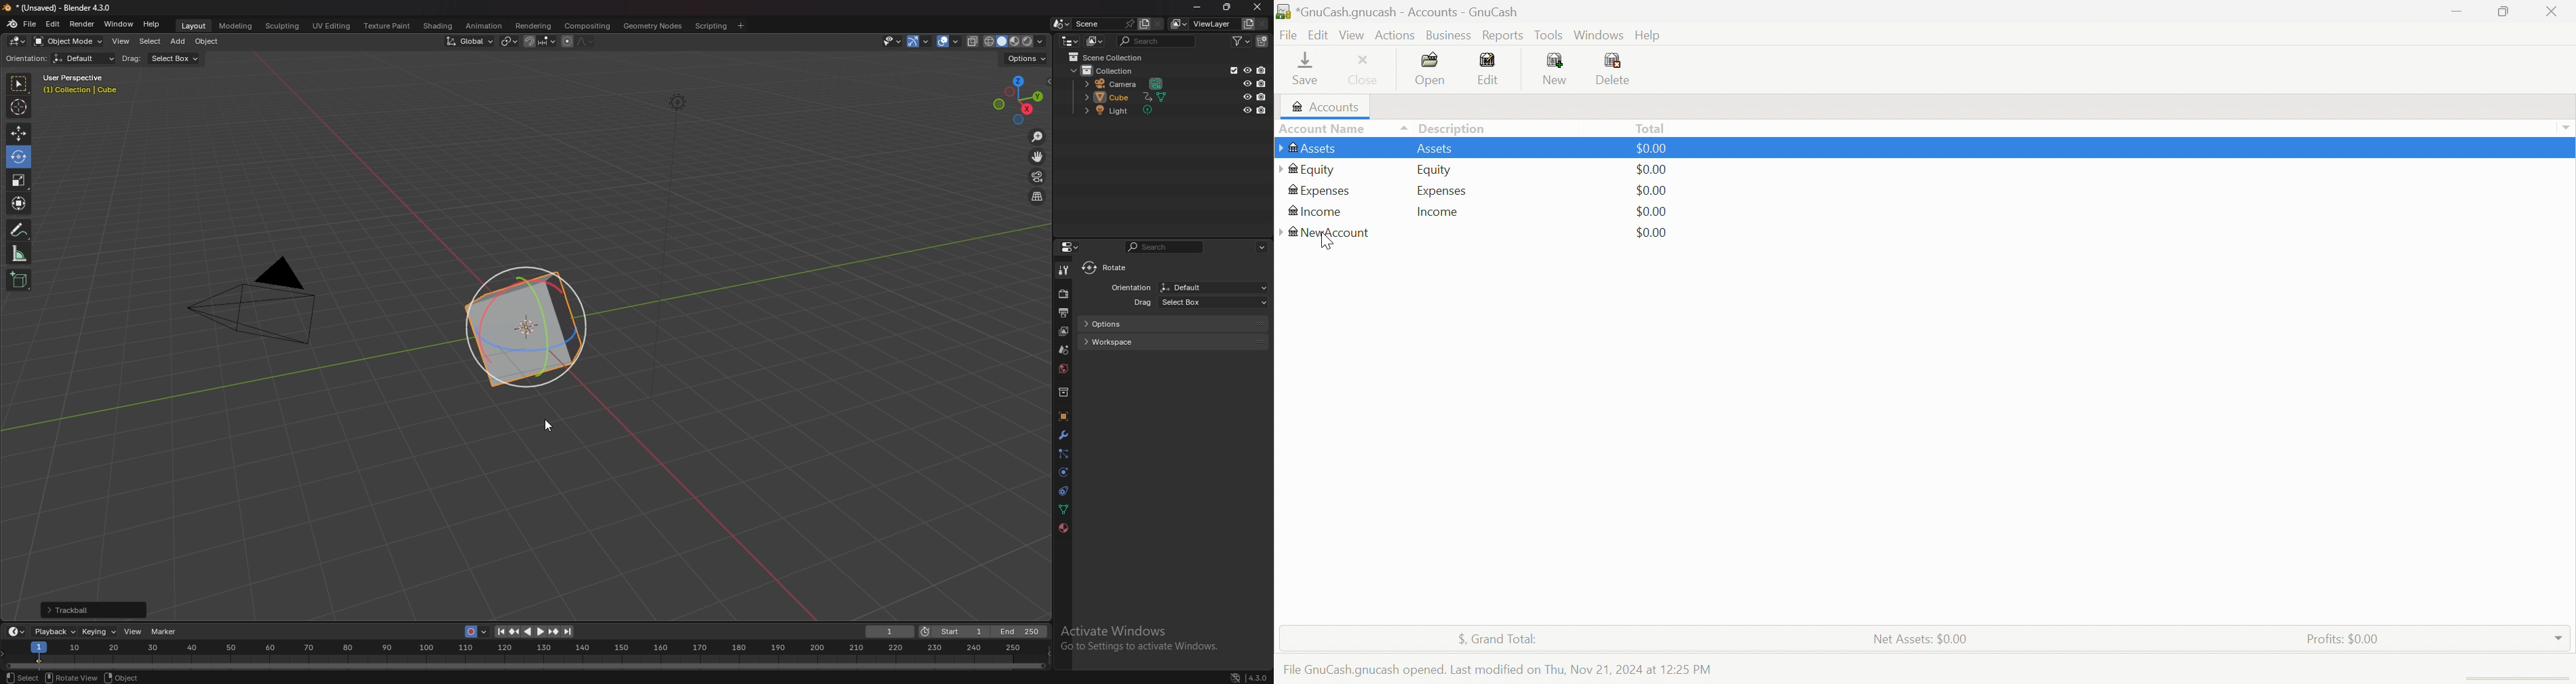 This screenshot has height=700, width=2576. Describe the element at coordinates (1217, 302) in the screenshot. I see `Select Box` at that location.